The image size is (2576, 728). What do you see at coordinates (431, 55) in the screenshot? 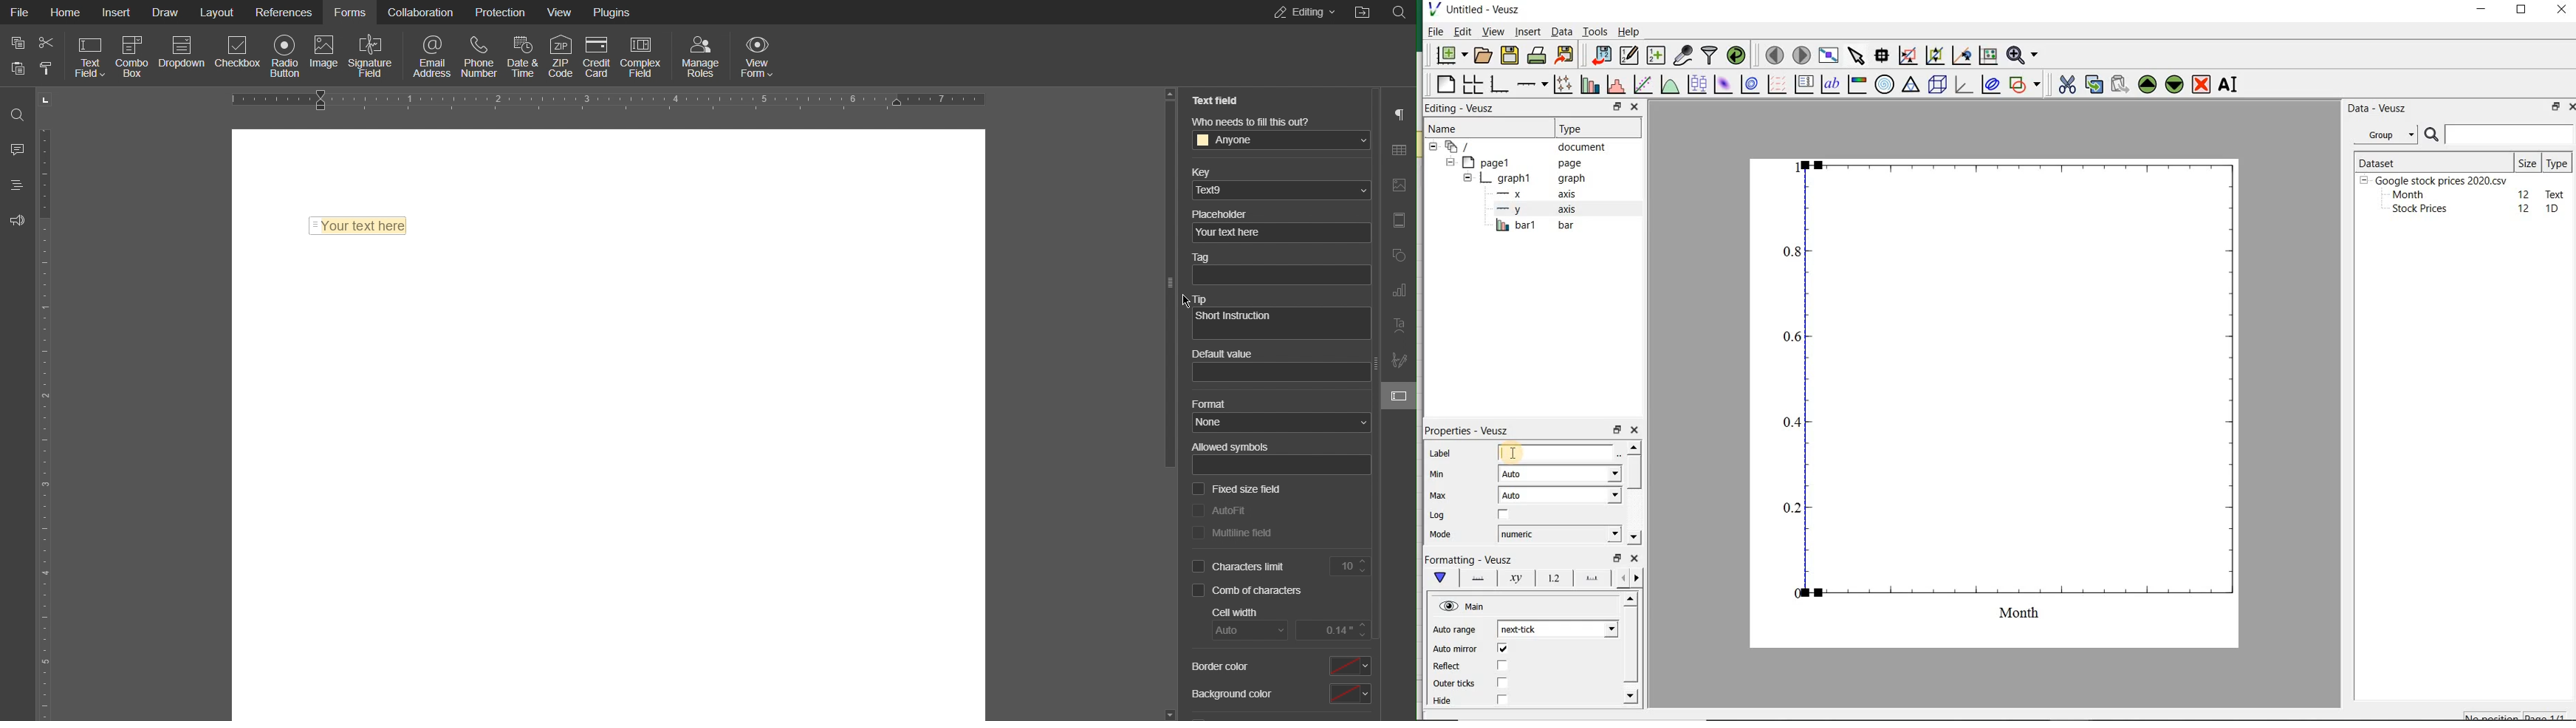
I see `Email Address` at bounding box center [431, 55].